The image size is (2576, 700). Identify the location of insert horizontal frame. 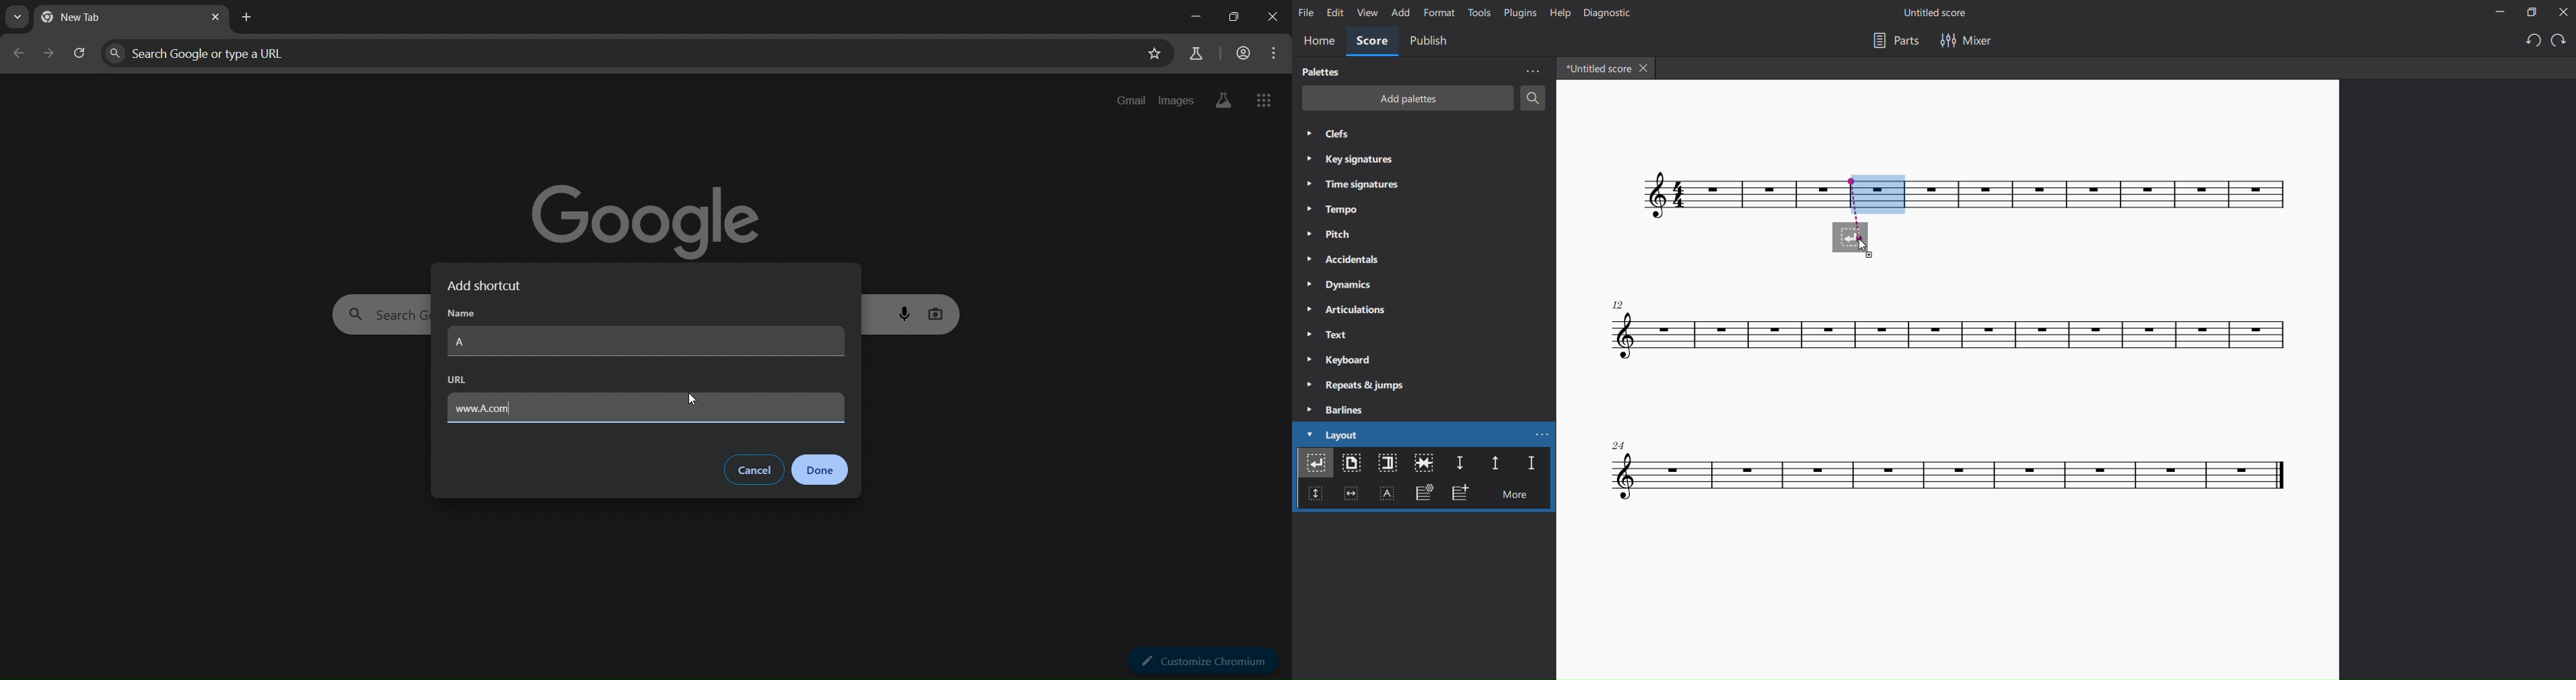
(1350, 498).